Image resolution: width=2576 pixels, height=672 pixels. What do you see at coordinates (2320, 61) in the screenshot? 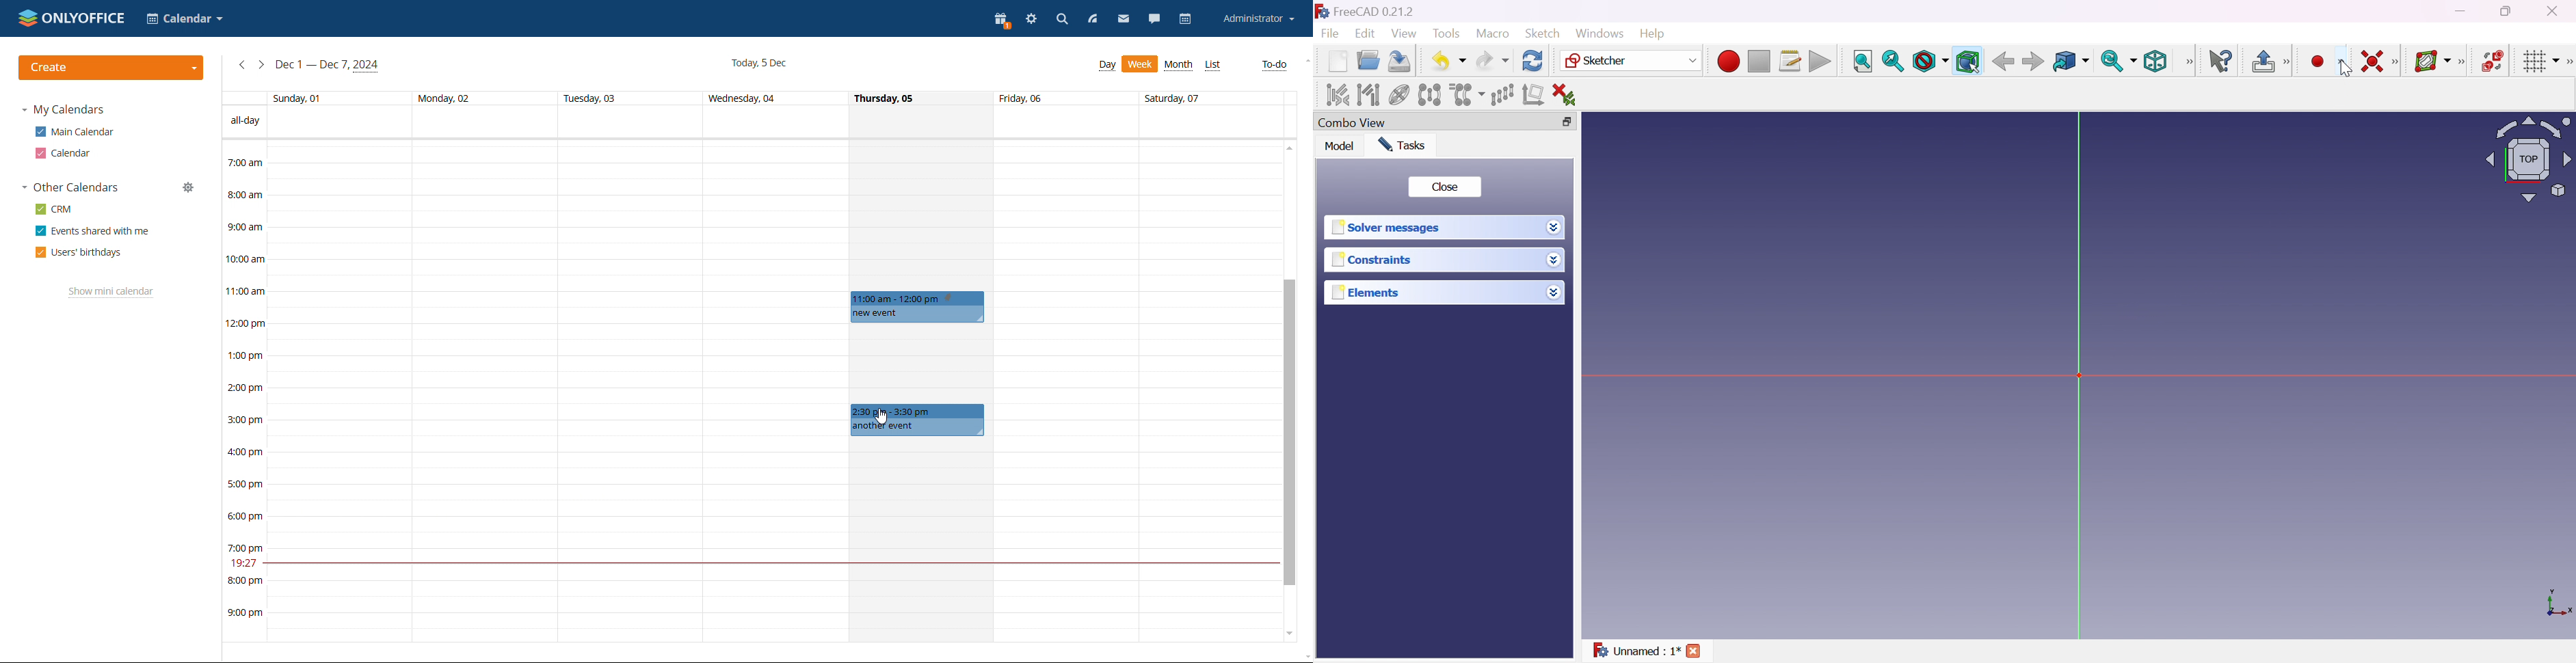
I see `Create point` at bounding box center [2320, 61].